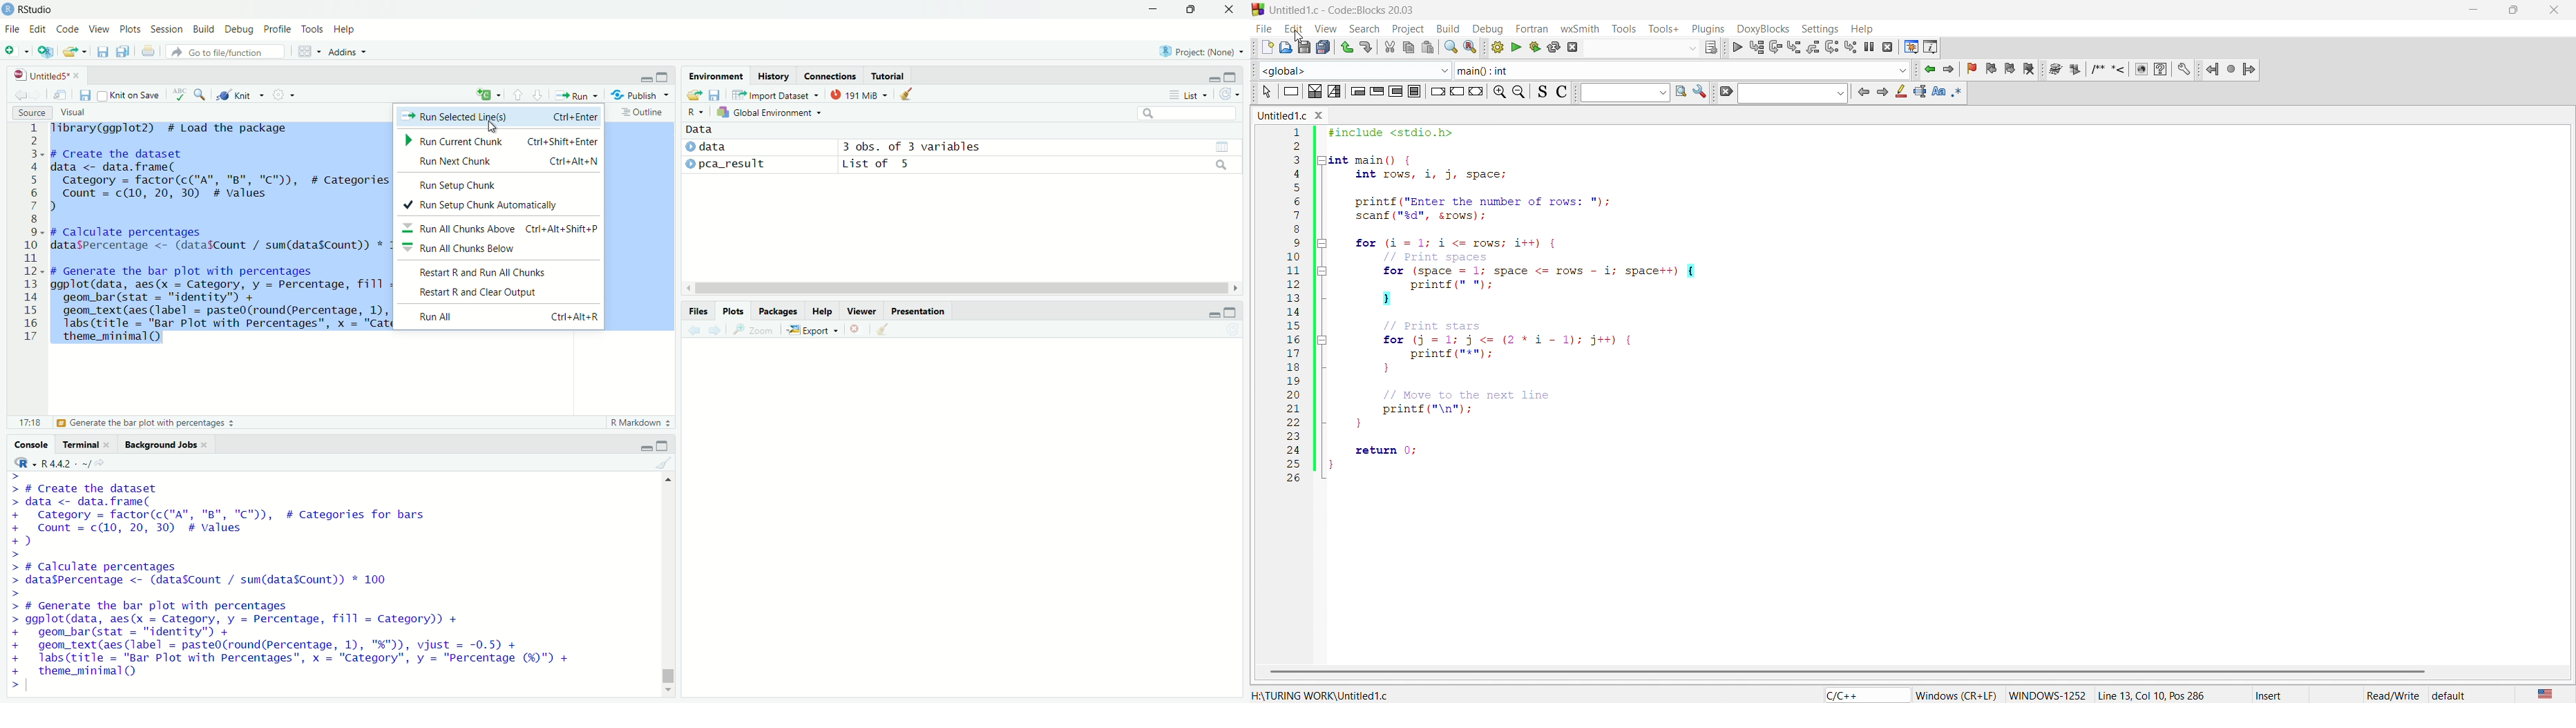 This screenshot has width=2576, height=728. I want to click on clear all objects, so click(908, 94).